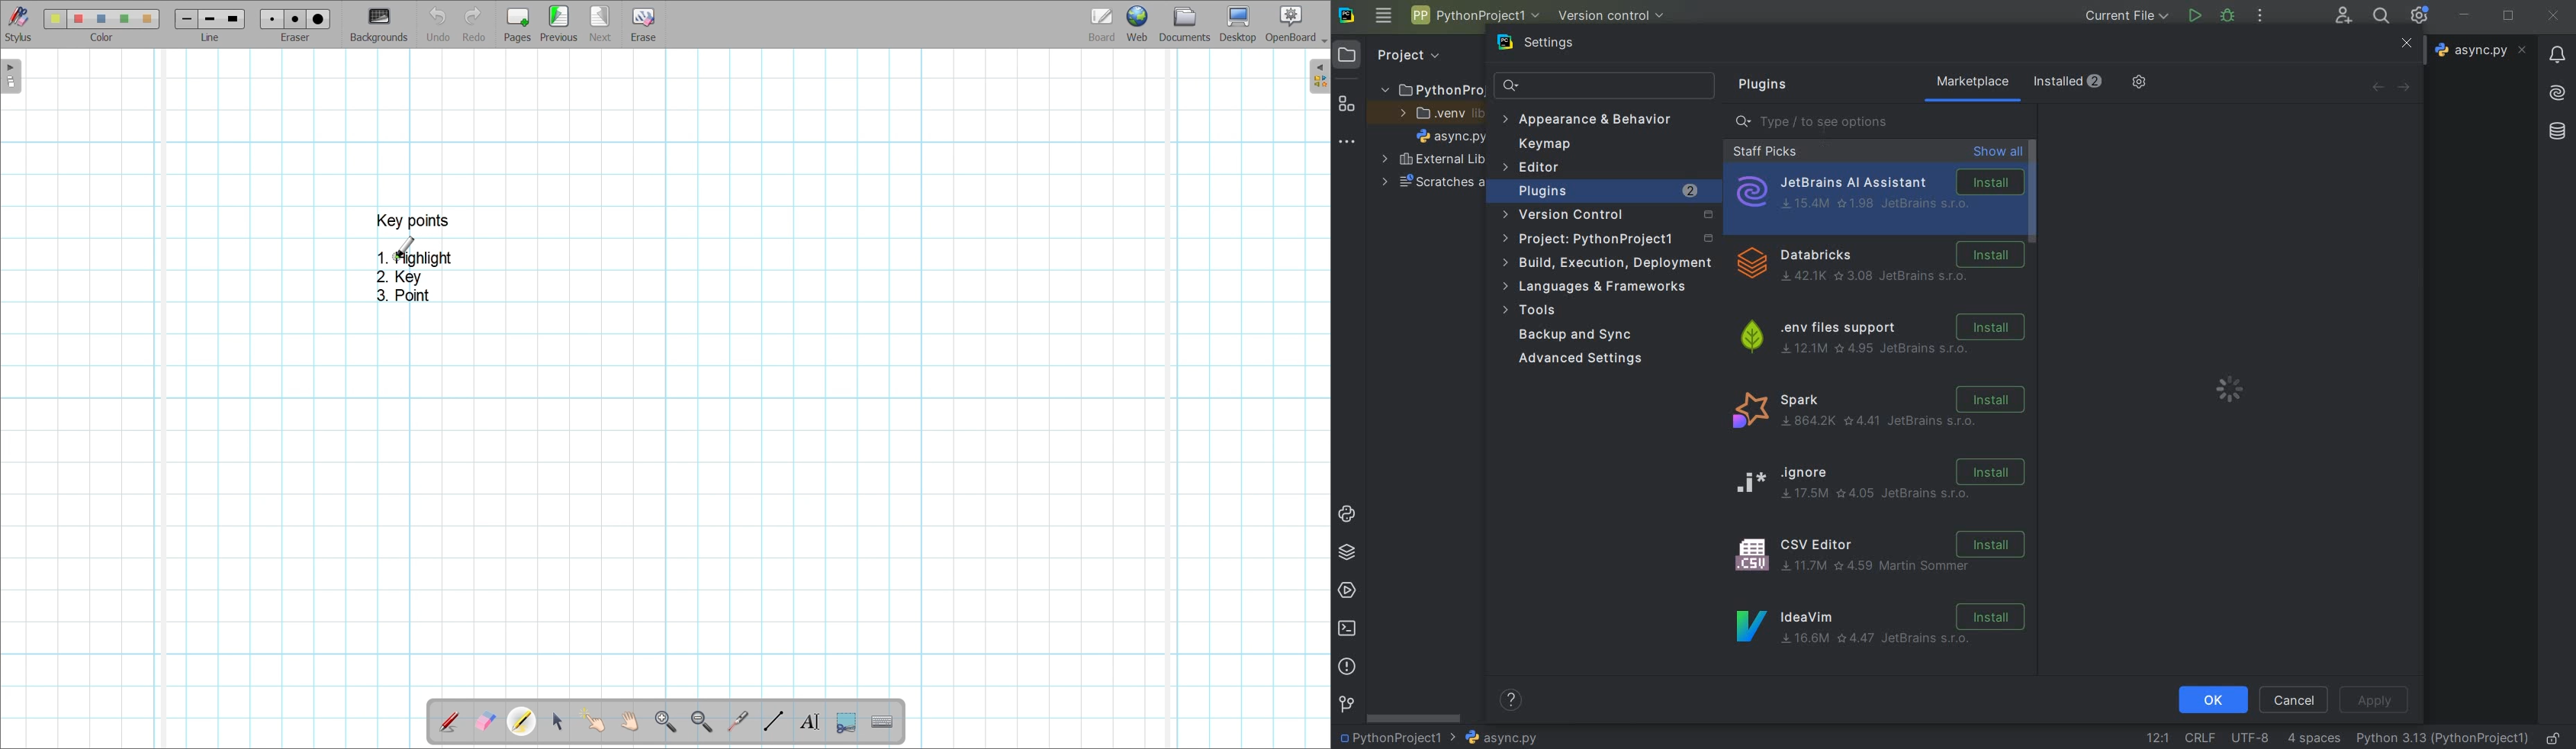 This screenshot has height=756, width=2576. What do you see at coordinates (486, 722) in the screenshot?
I see `Erase annotation` at bounding box center [486, 722].